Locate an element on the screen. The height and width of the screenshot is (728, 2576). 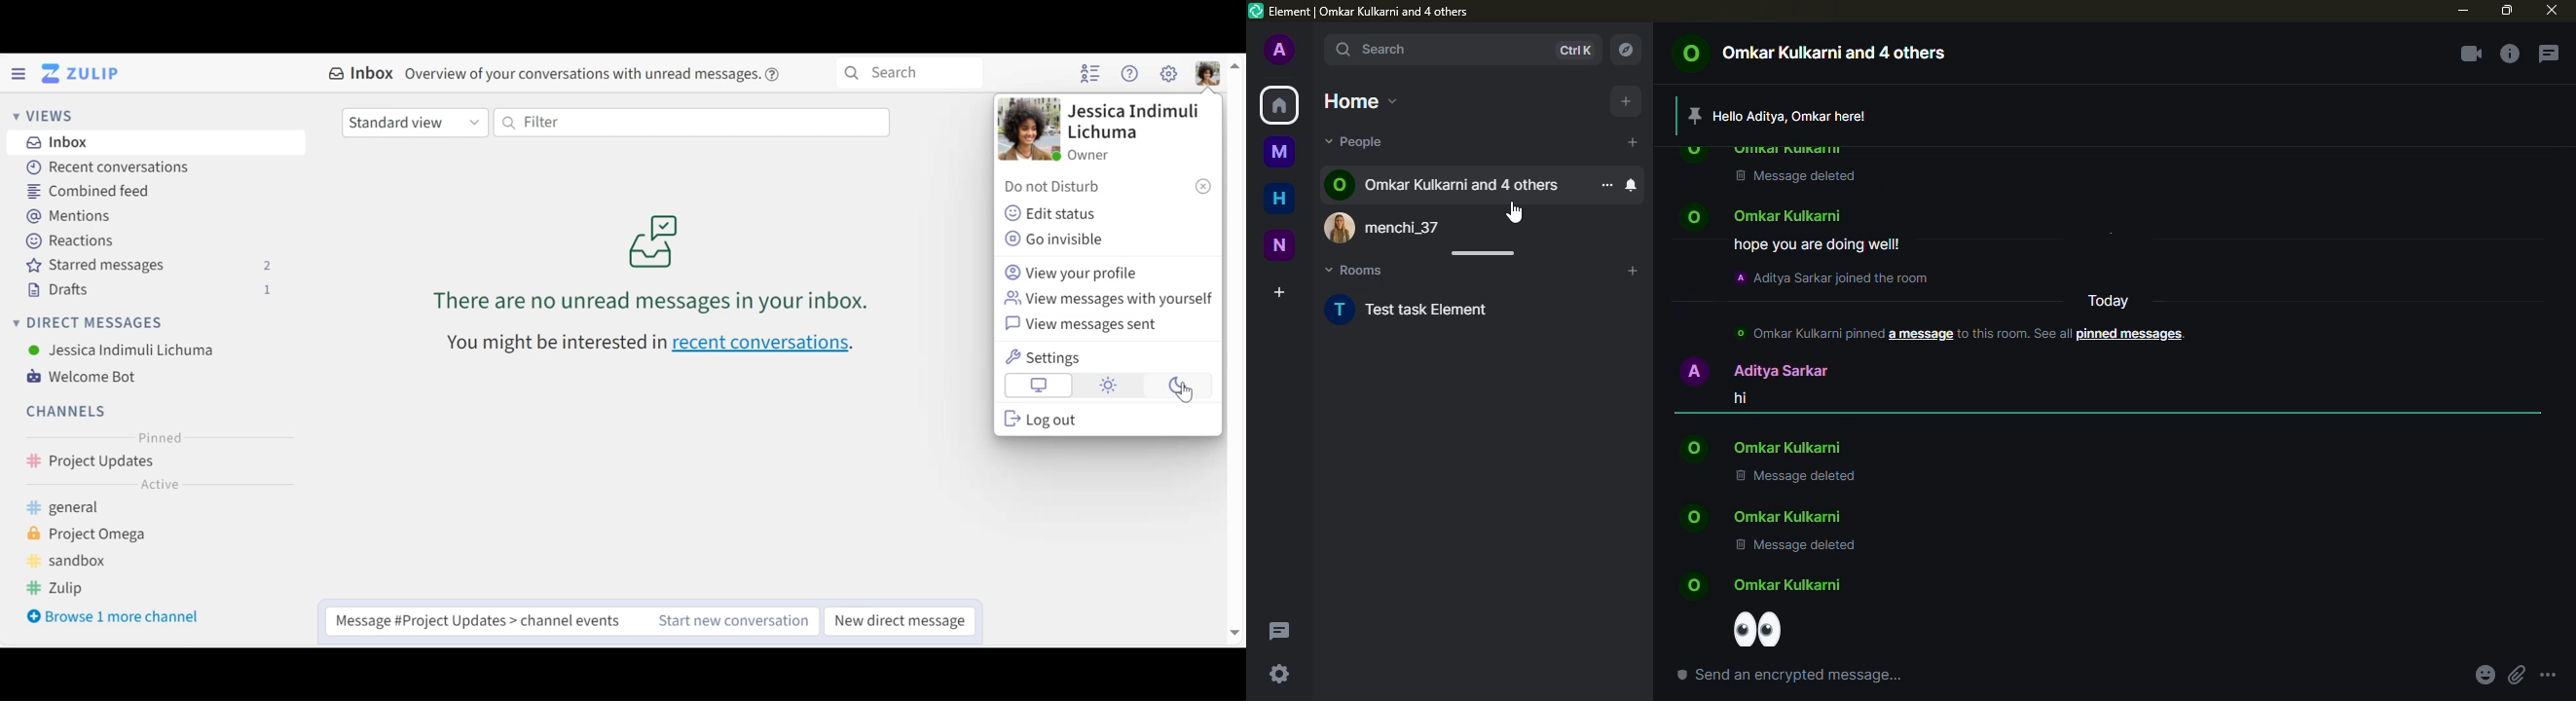
seen is located at coordinates (2513, 616).